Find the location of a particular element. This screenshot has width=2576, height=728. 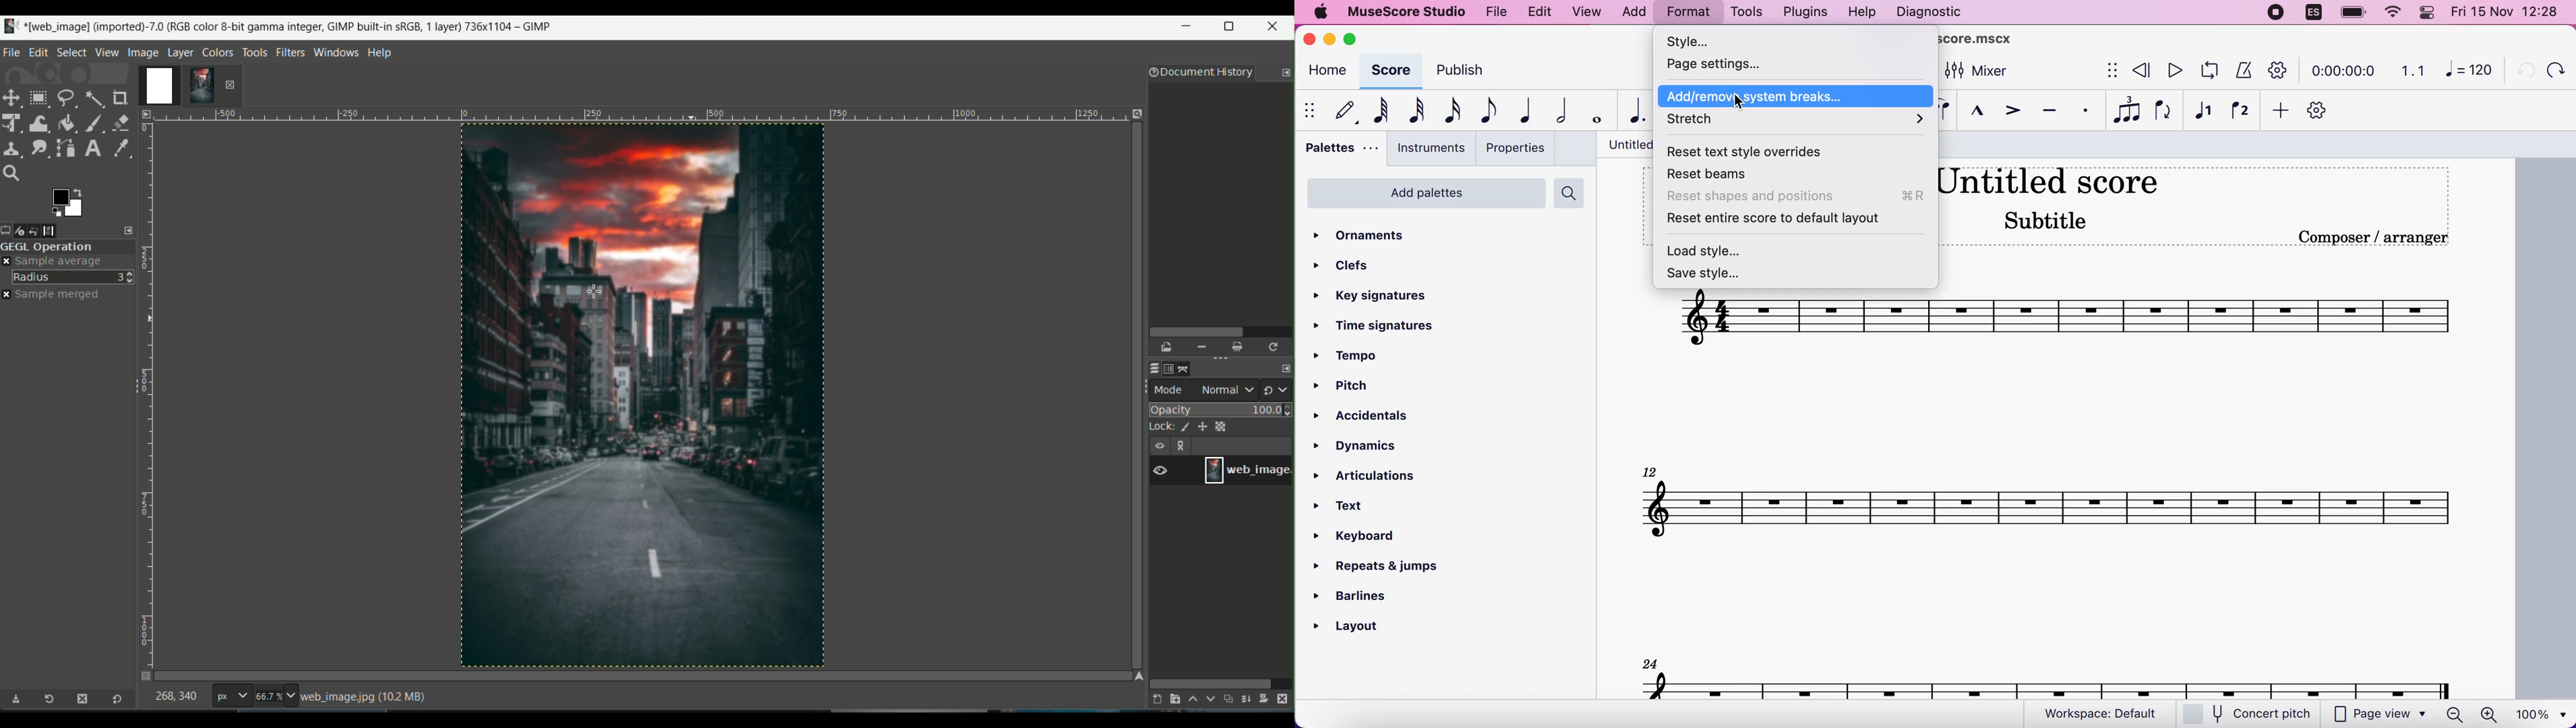

scroll bar is located at coordinates (1211, 682).